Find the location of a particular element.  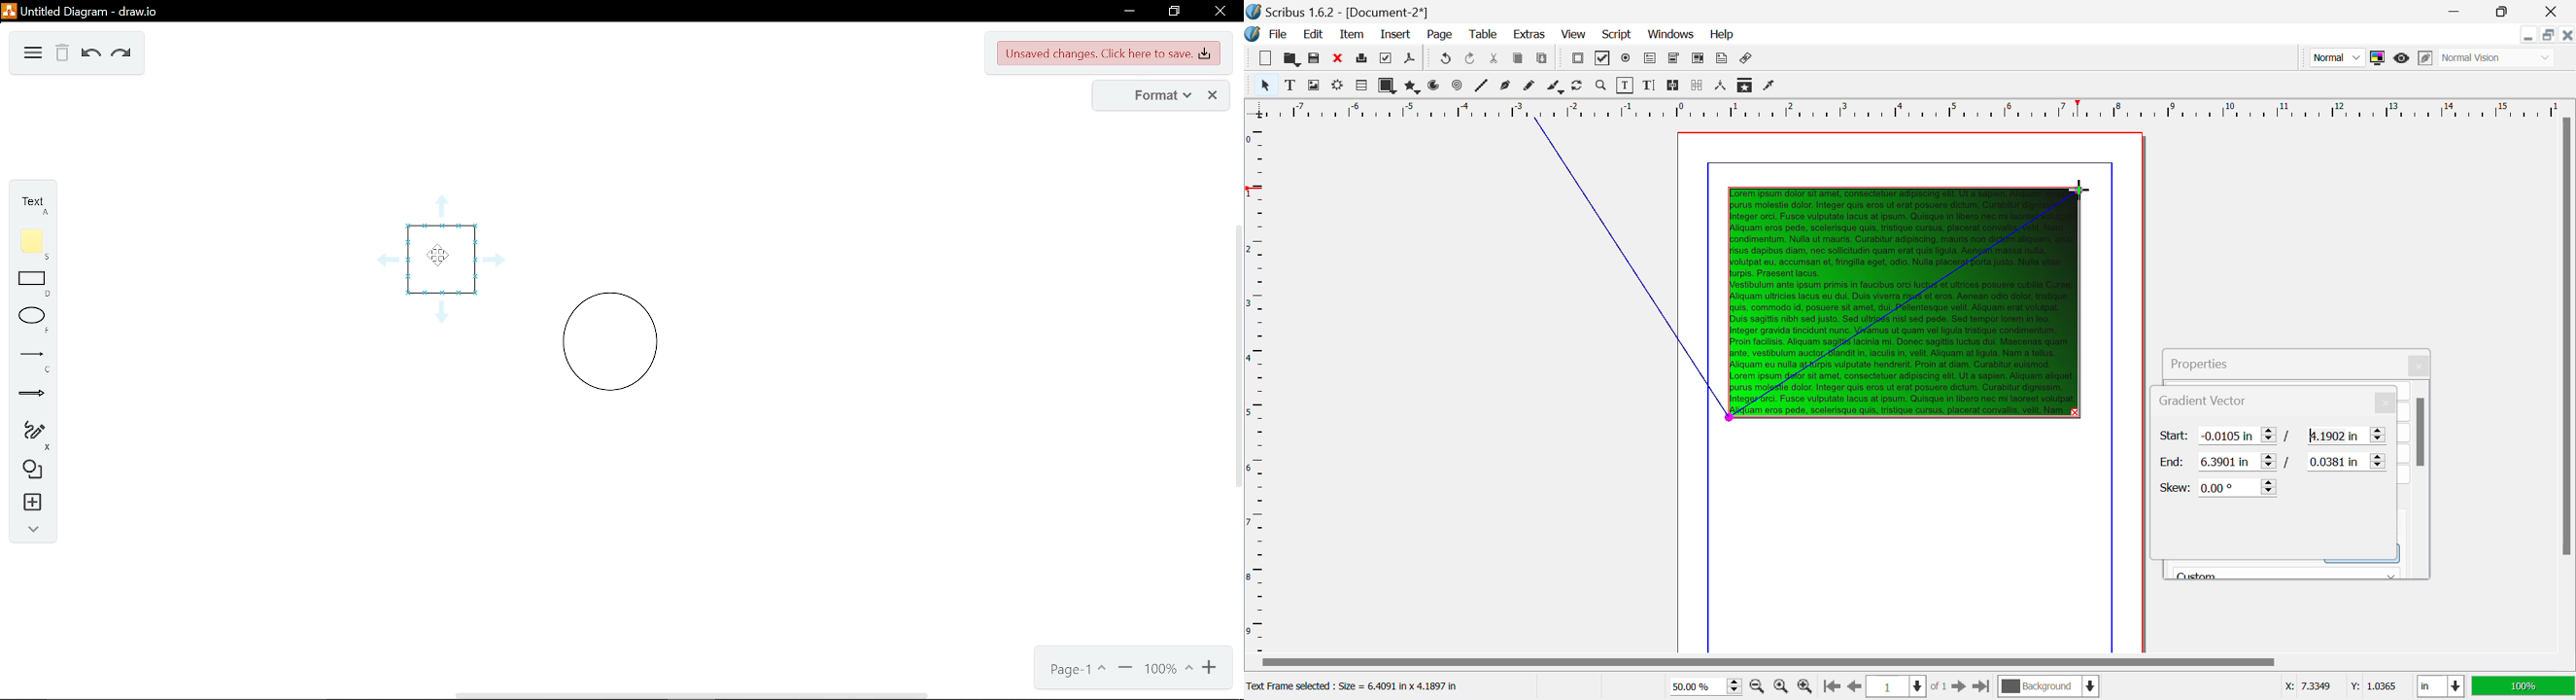

collapse is located at coordinates (28, 529).